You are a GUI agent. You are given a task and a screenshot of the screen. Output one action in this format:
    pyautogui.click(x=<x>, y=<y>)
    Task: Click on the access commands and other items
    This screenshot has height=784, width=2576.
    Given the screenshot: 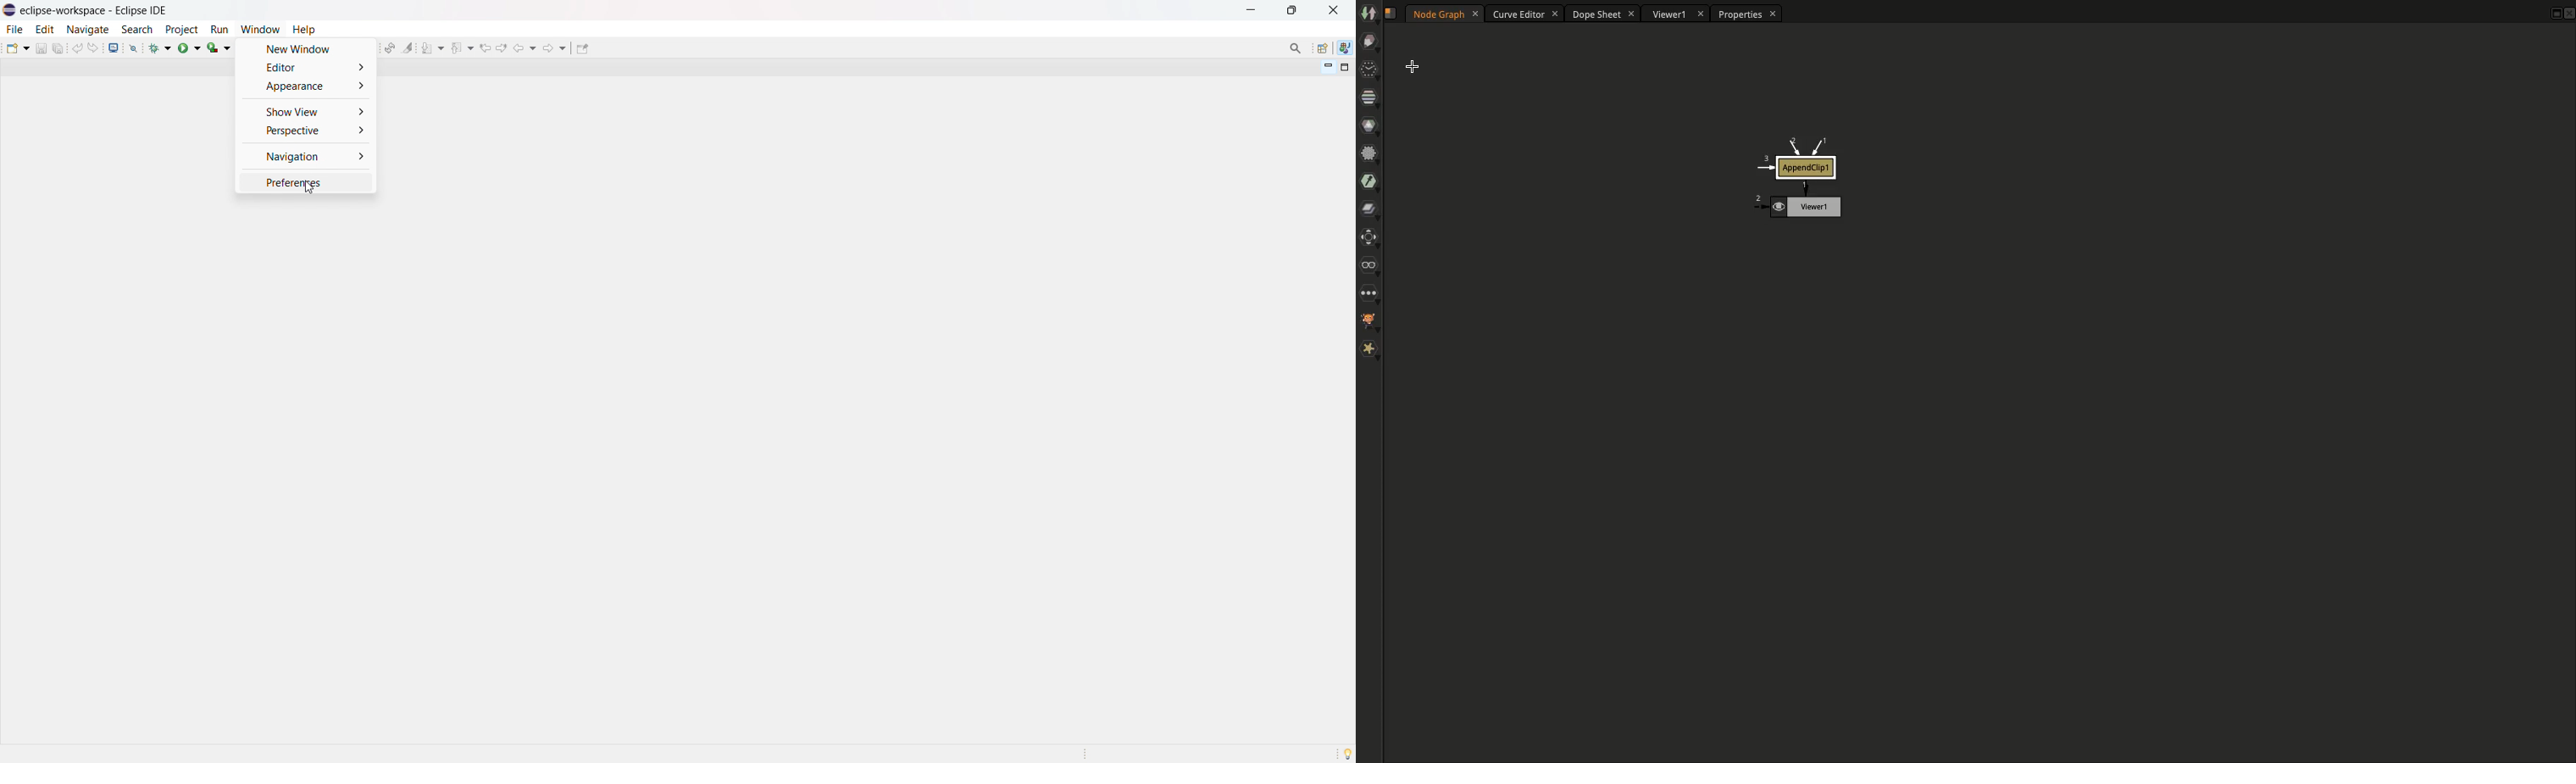 What is the action you would take?
    pyautogui.click(x=1296, y=48)
    